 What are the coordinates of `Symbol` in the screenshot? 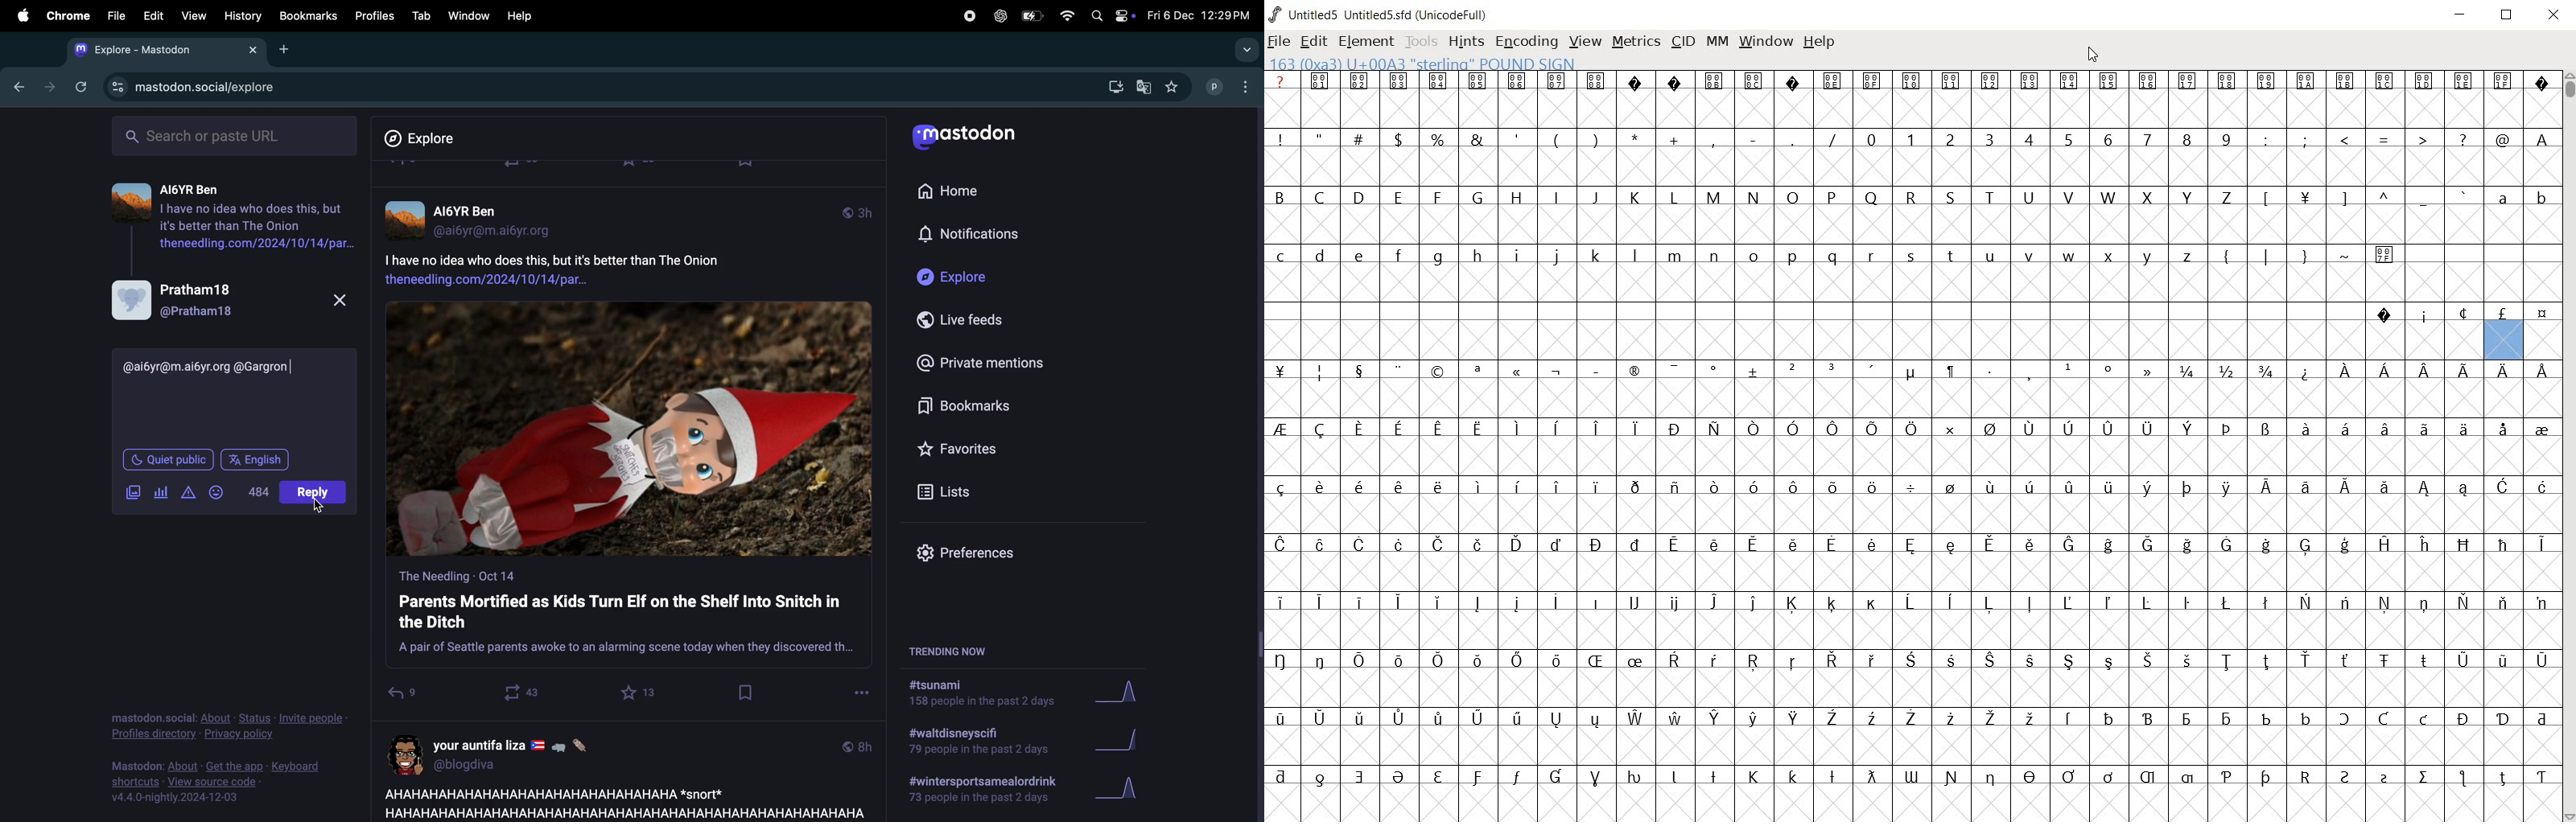 It's located at (1751, 719).